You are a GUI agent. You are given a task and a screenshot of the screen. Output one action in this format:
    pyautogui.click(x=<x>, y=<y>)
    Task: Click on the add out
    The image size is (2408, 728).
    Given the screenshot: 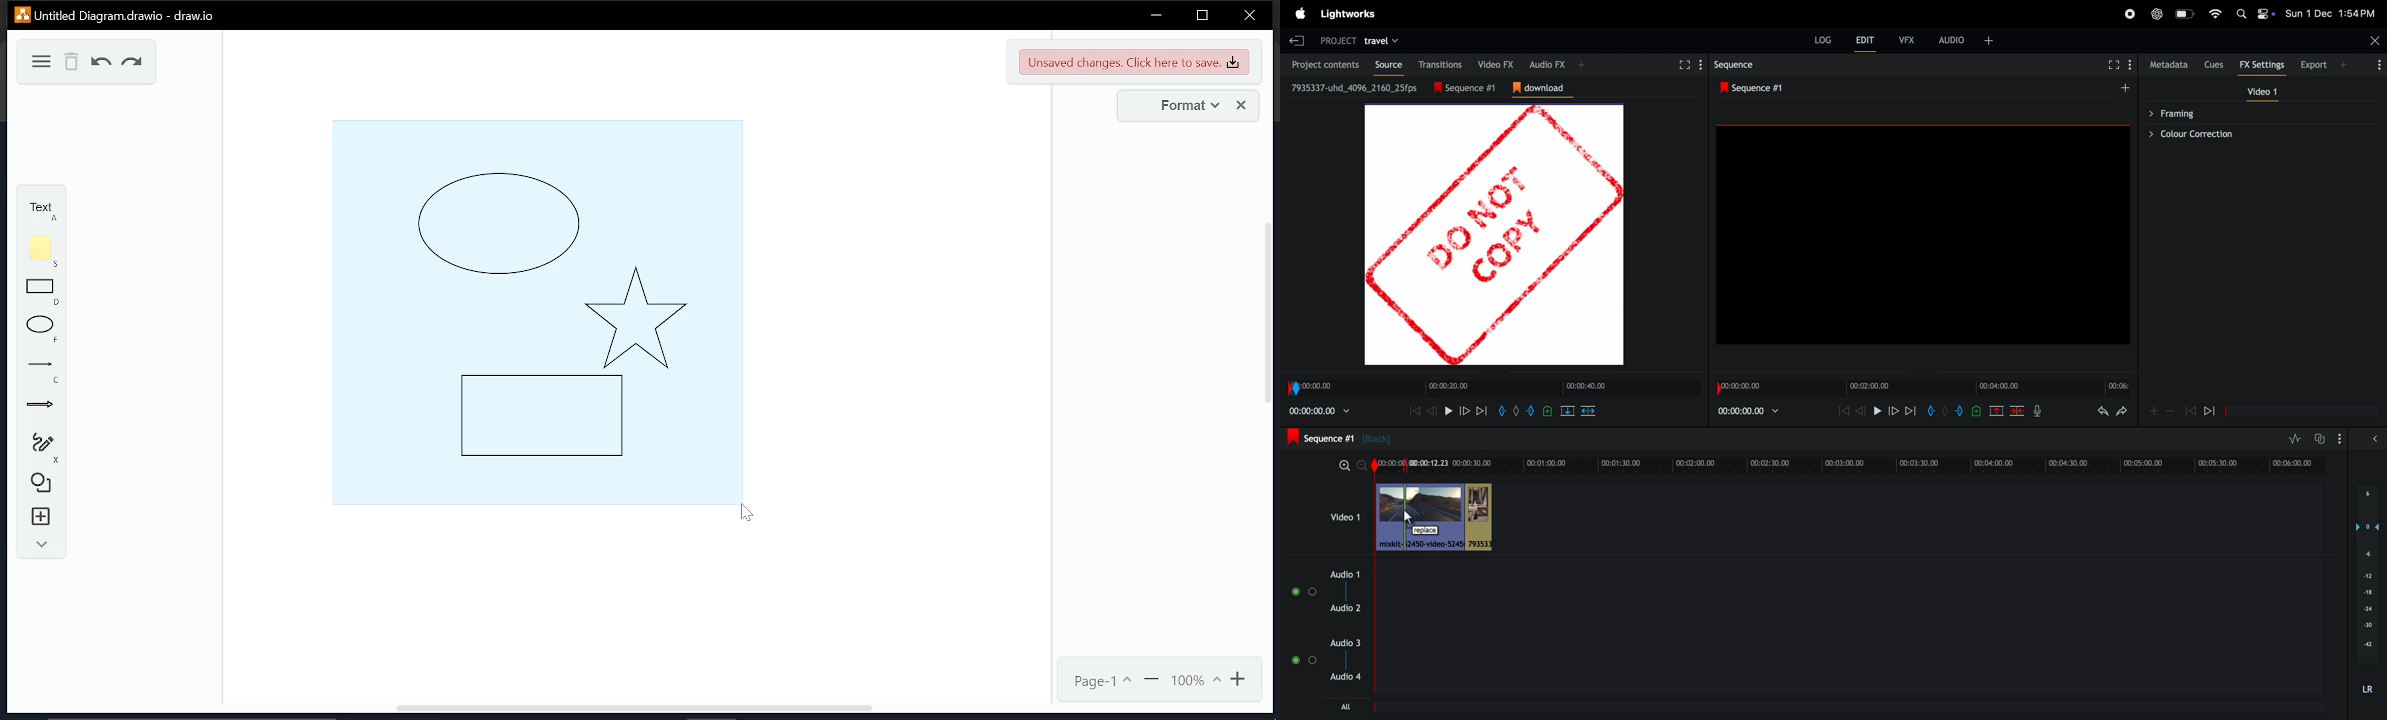 What is the action you would take?
    pyautogui.click(x=1532, y=411)
    